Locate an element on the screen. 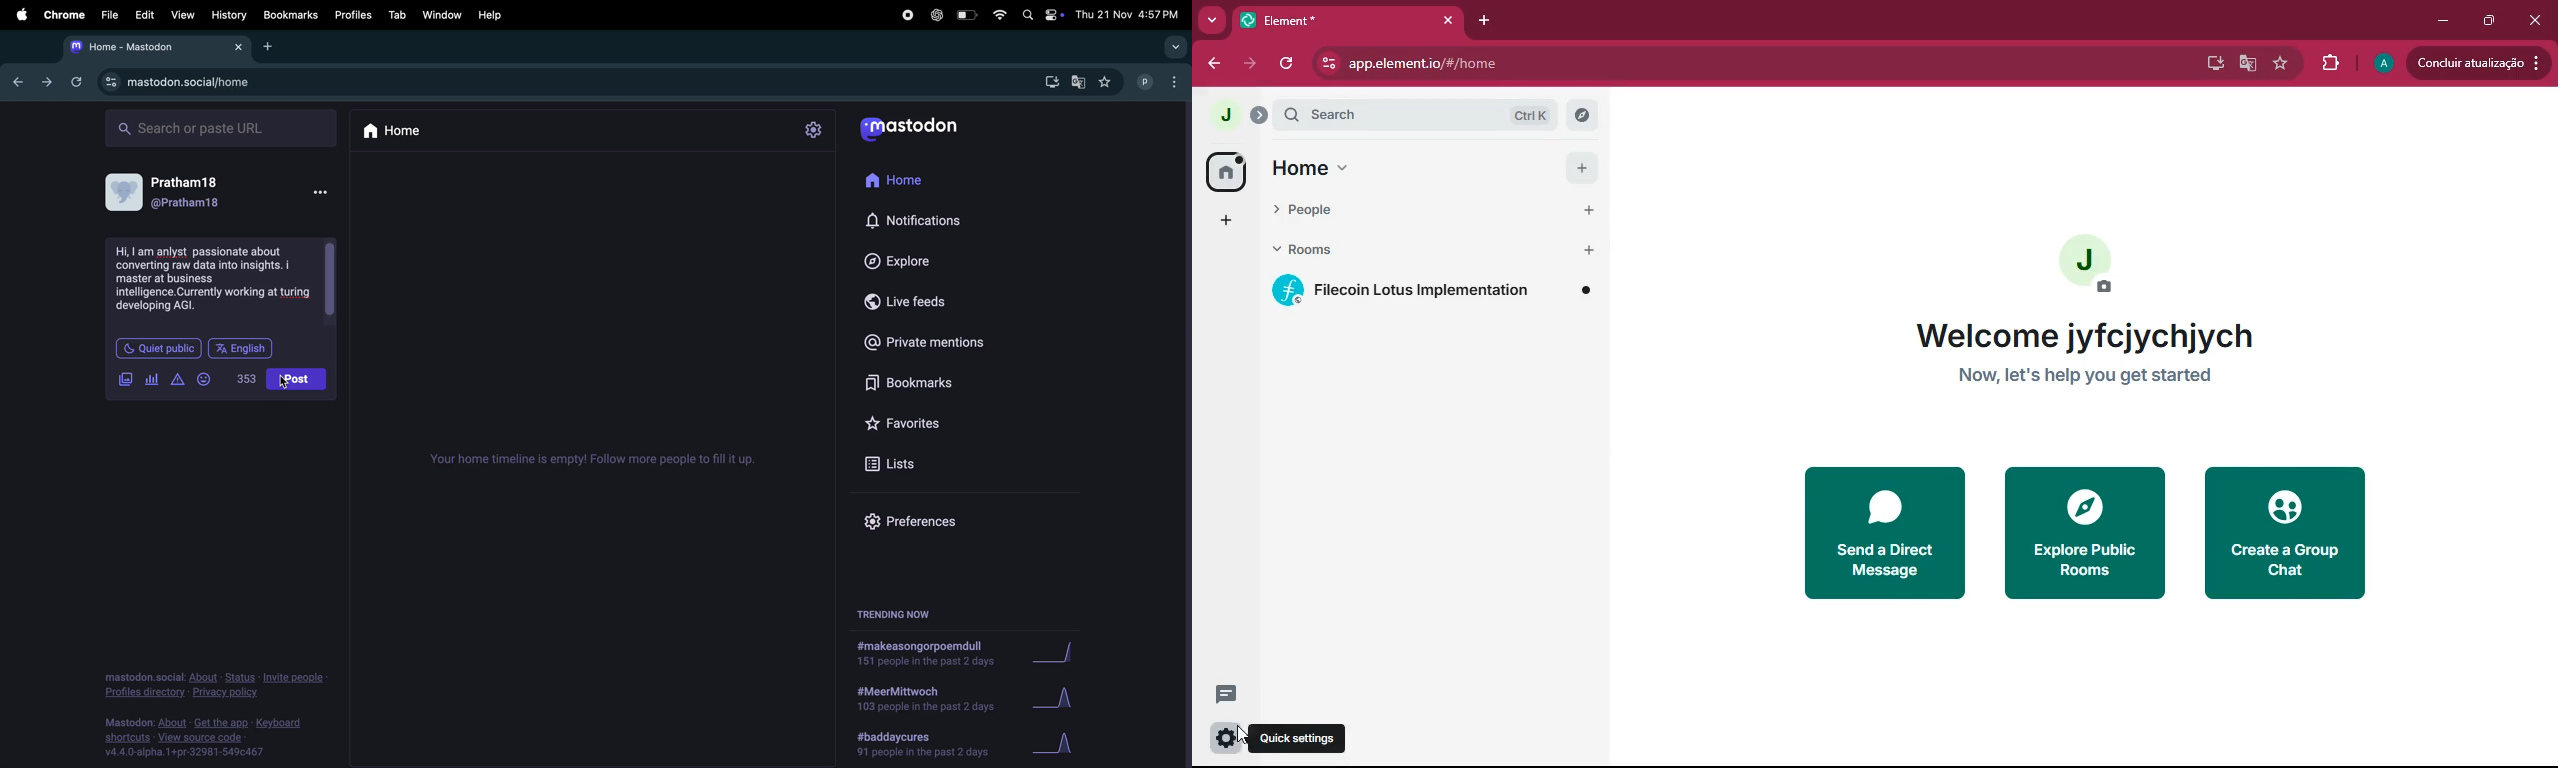  hashtag is located at coordinates (926, 745).